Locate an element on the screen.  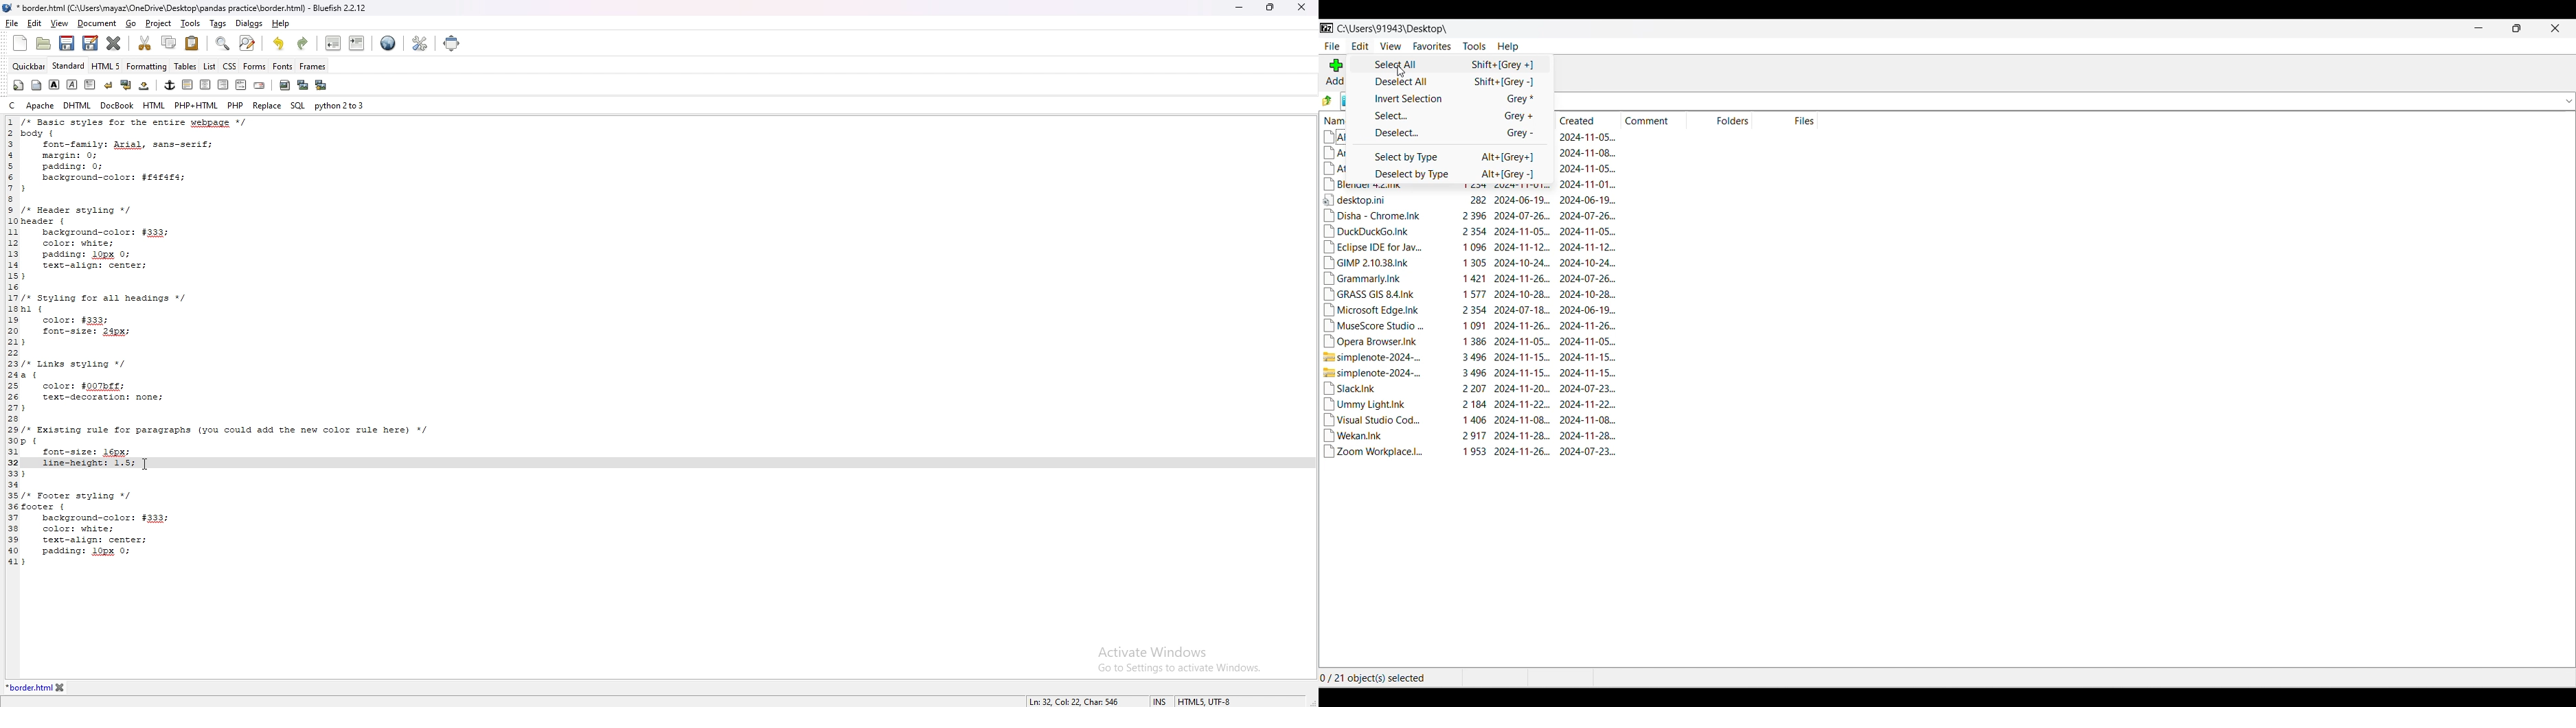
center is located at coordinates (205, 84).